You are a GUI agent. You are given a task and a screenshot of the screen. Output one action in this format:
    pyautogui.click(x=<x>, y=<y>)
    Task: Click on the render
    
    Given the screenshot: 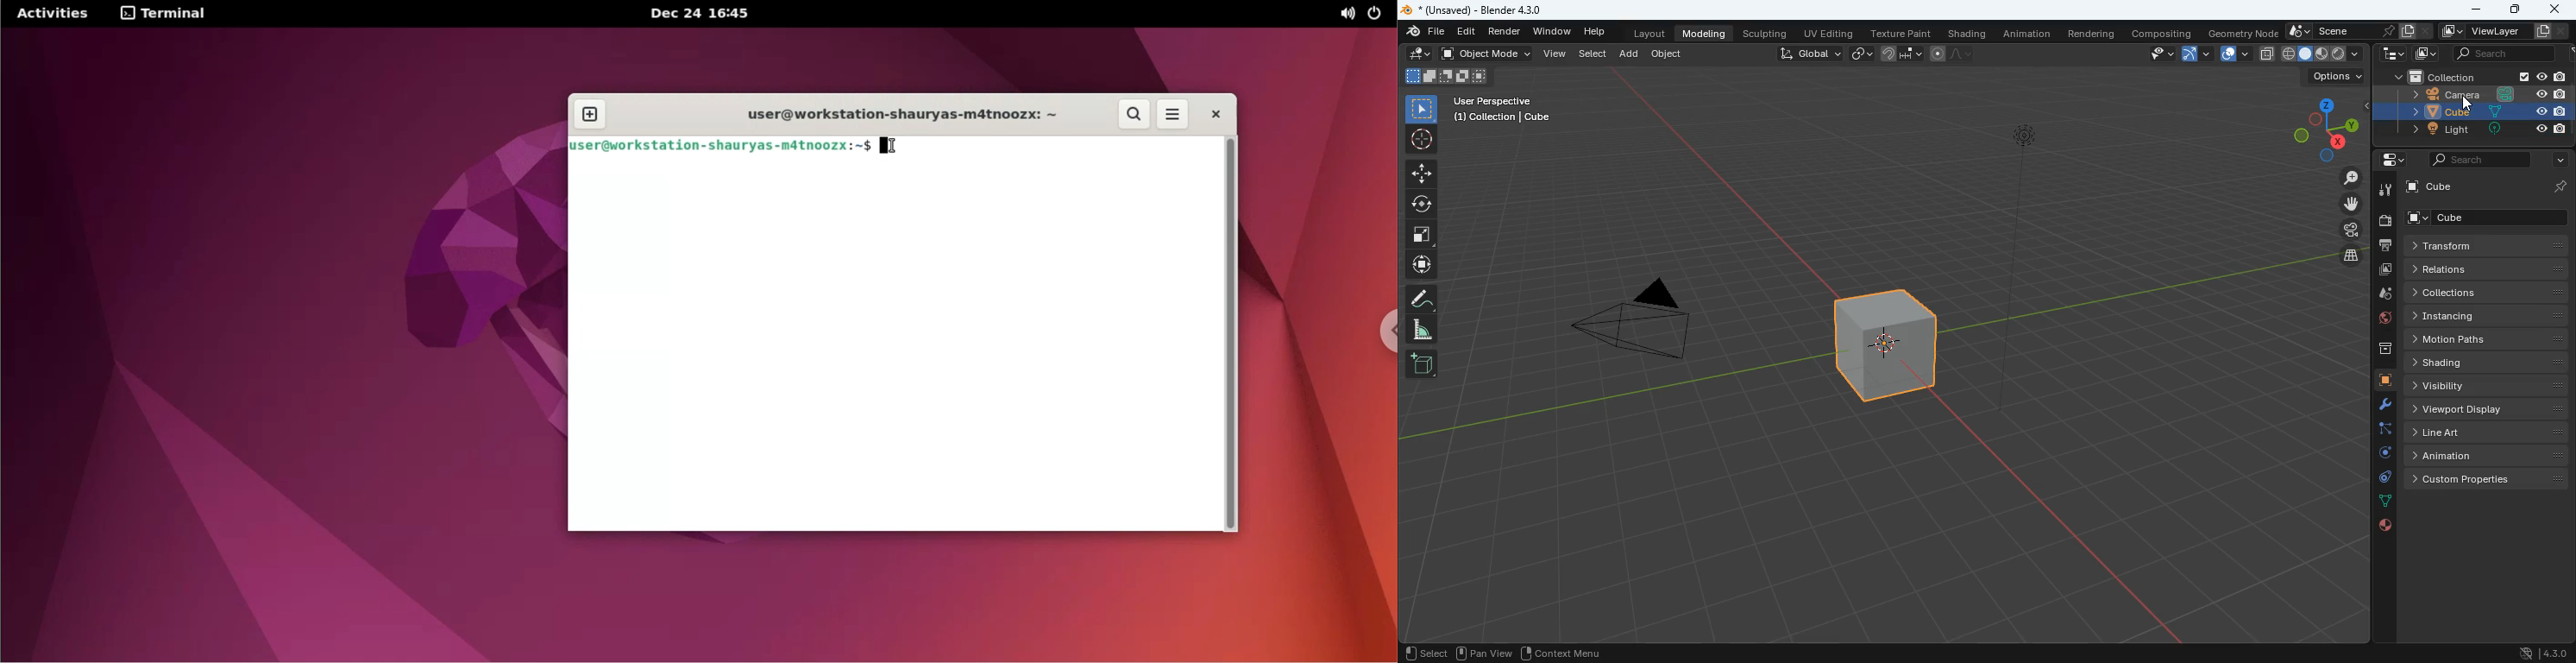 What is the action you would take?
    pyautogui.click(x=1505, y=32)
    